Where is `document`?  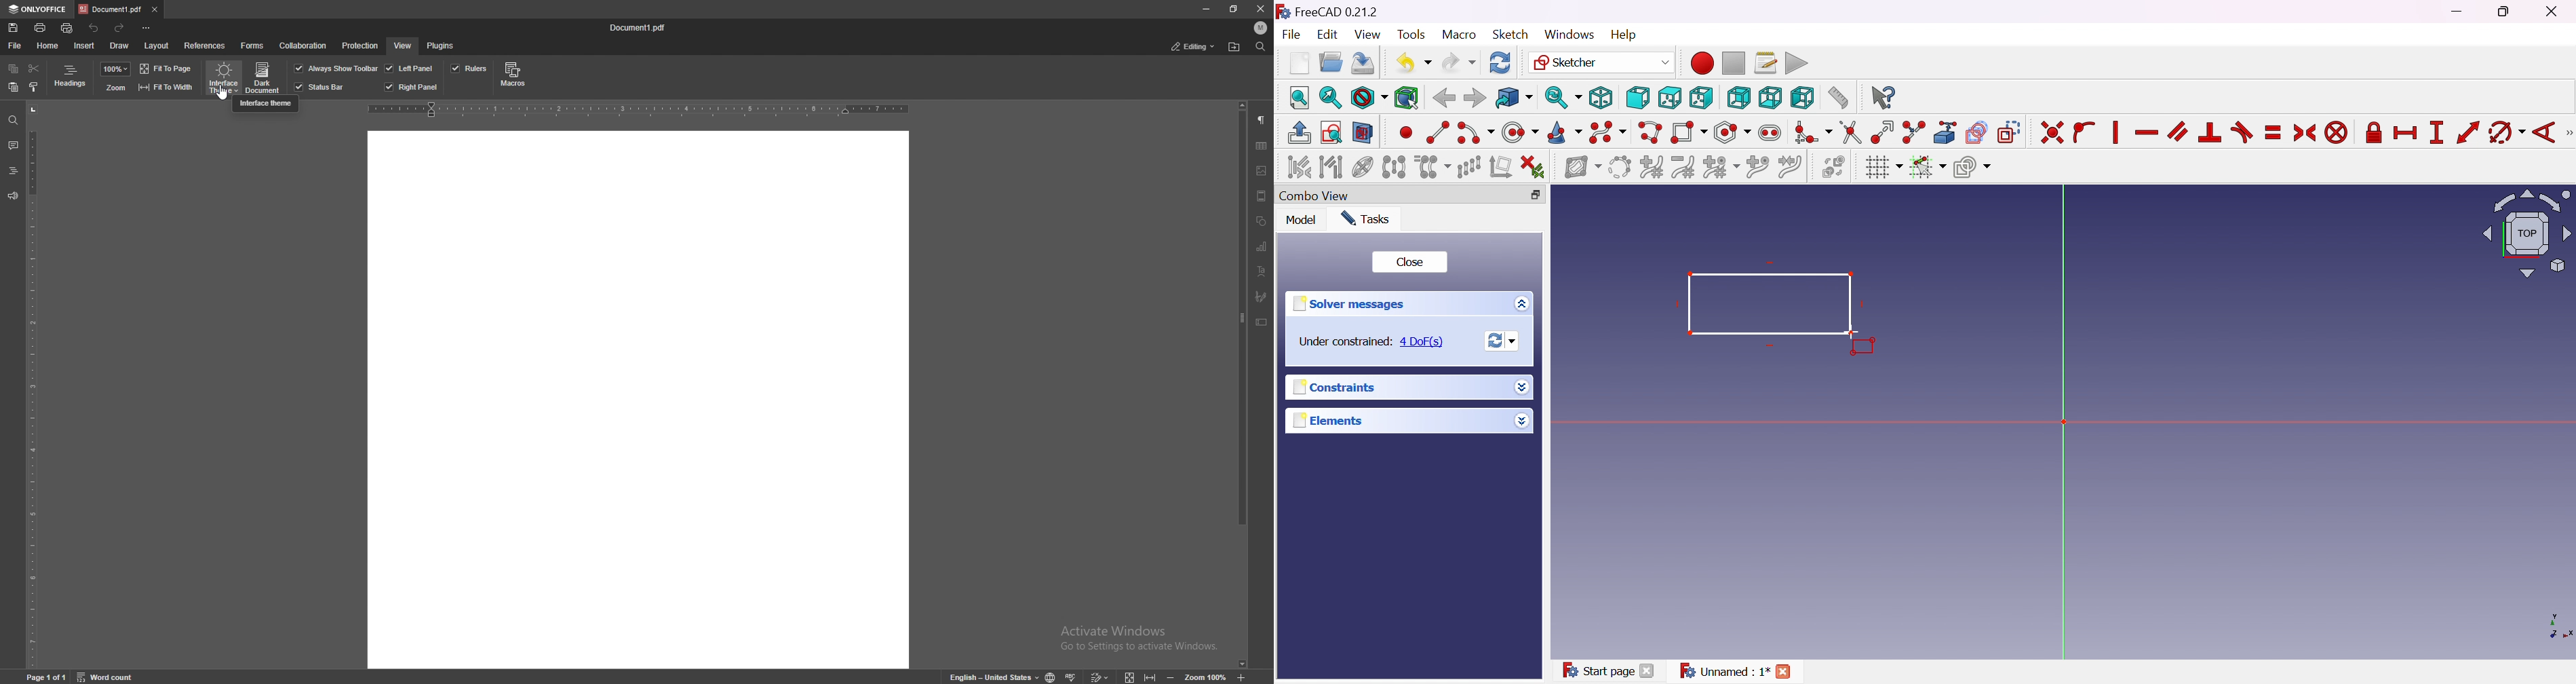 document is located at coordinates (638, 398).